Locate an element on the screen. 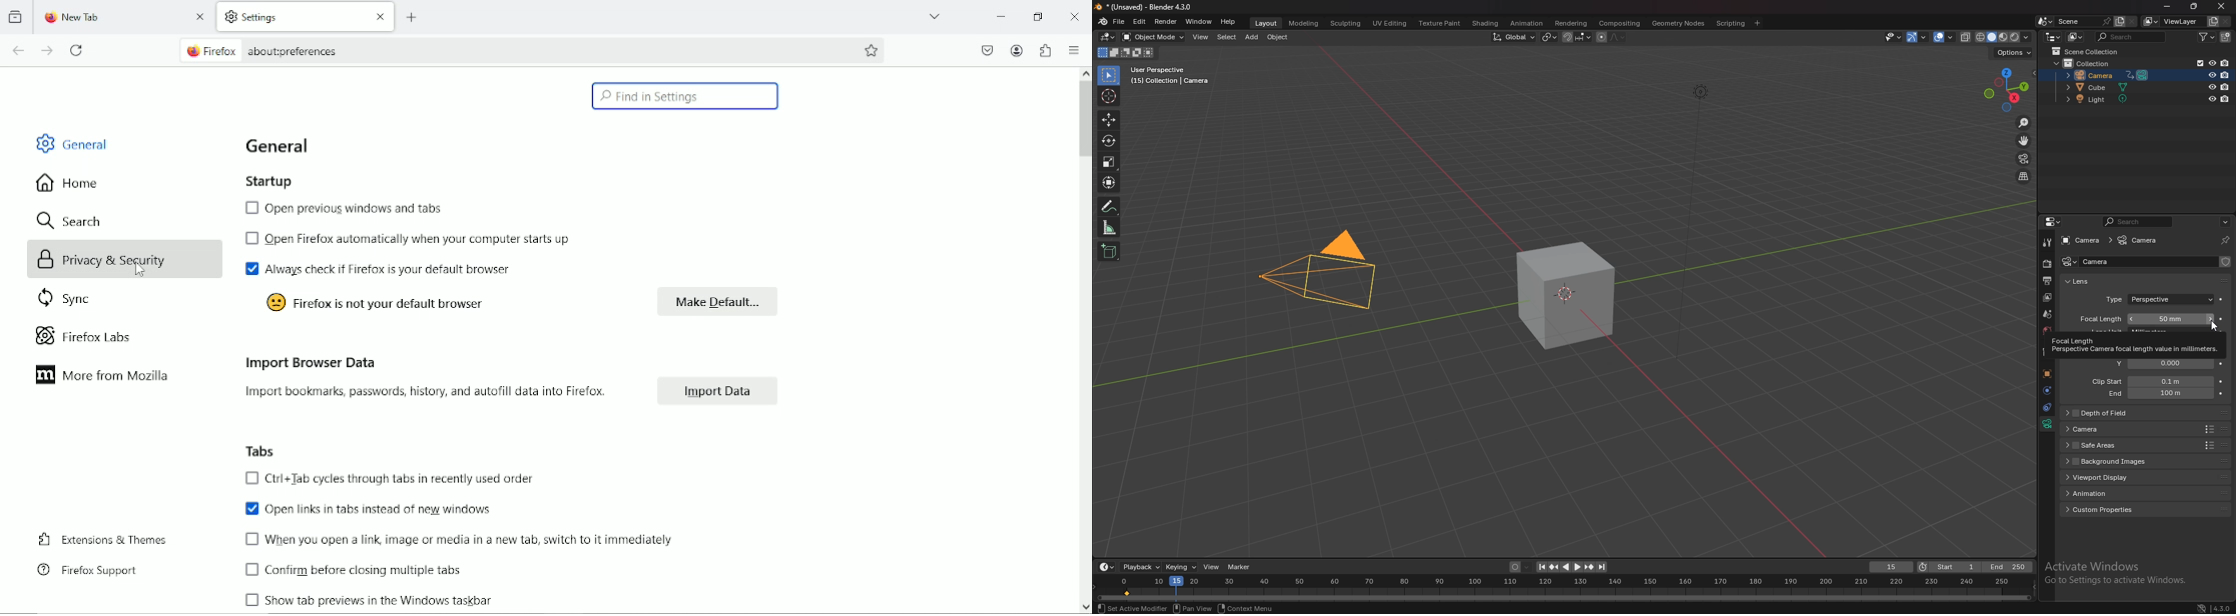 This screenshot has width=2240, height=616. end is located at coordinates (2009, 567).